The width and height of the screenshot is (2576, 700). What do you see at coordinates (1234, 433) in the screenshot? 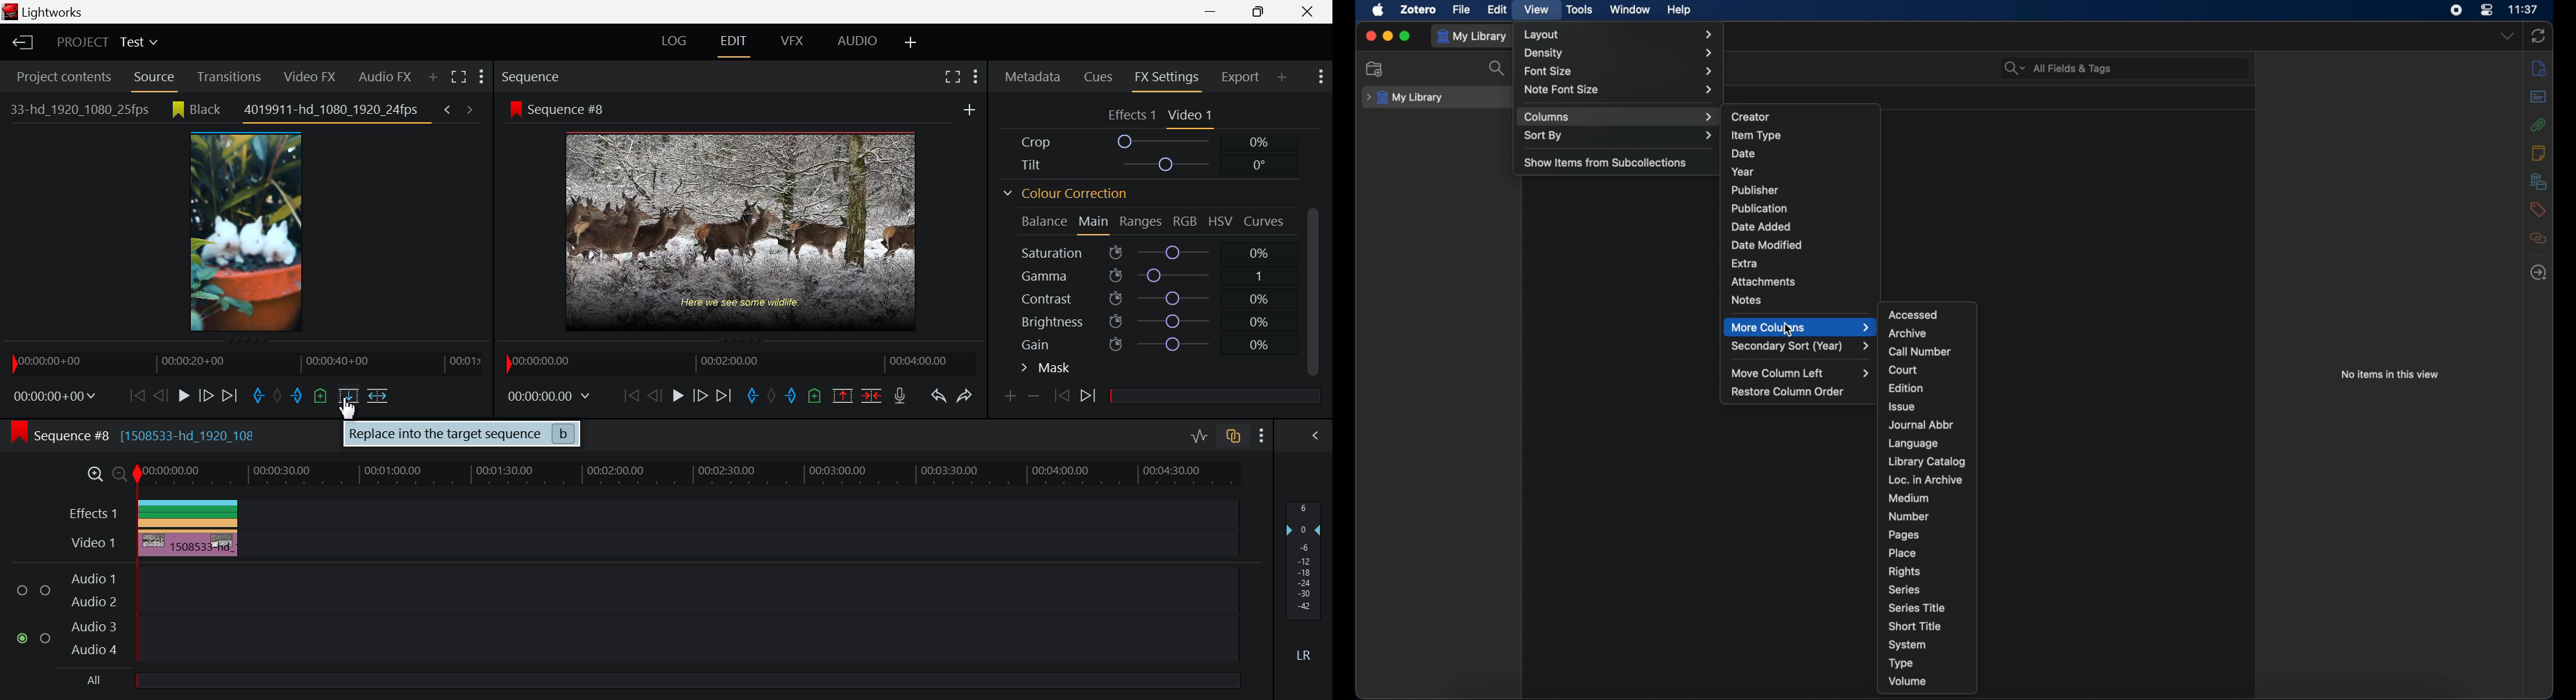
I see `toggle auto track sync` at bounding box center [1234, 433].